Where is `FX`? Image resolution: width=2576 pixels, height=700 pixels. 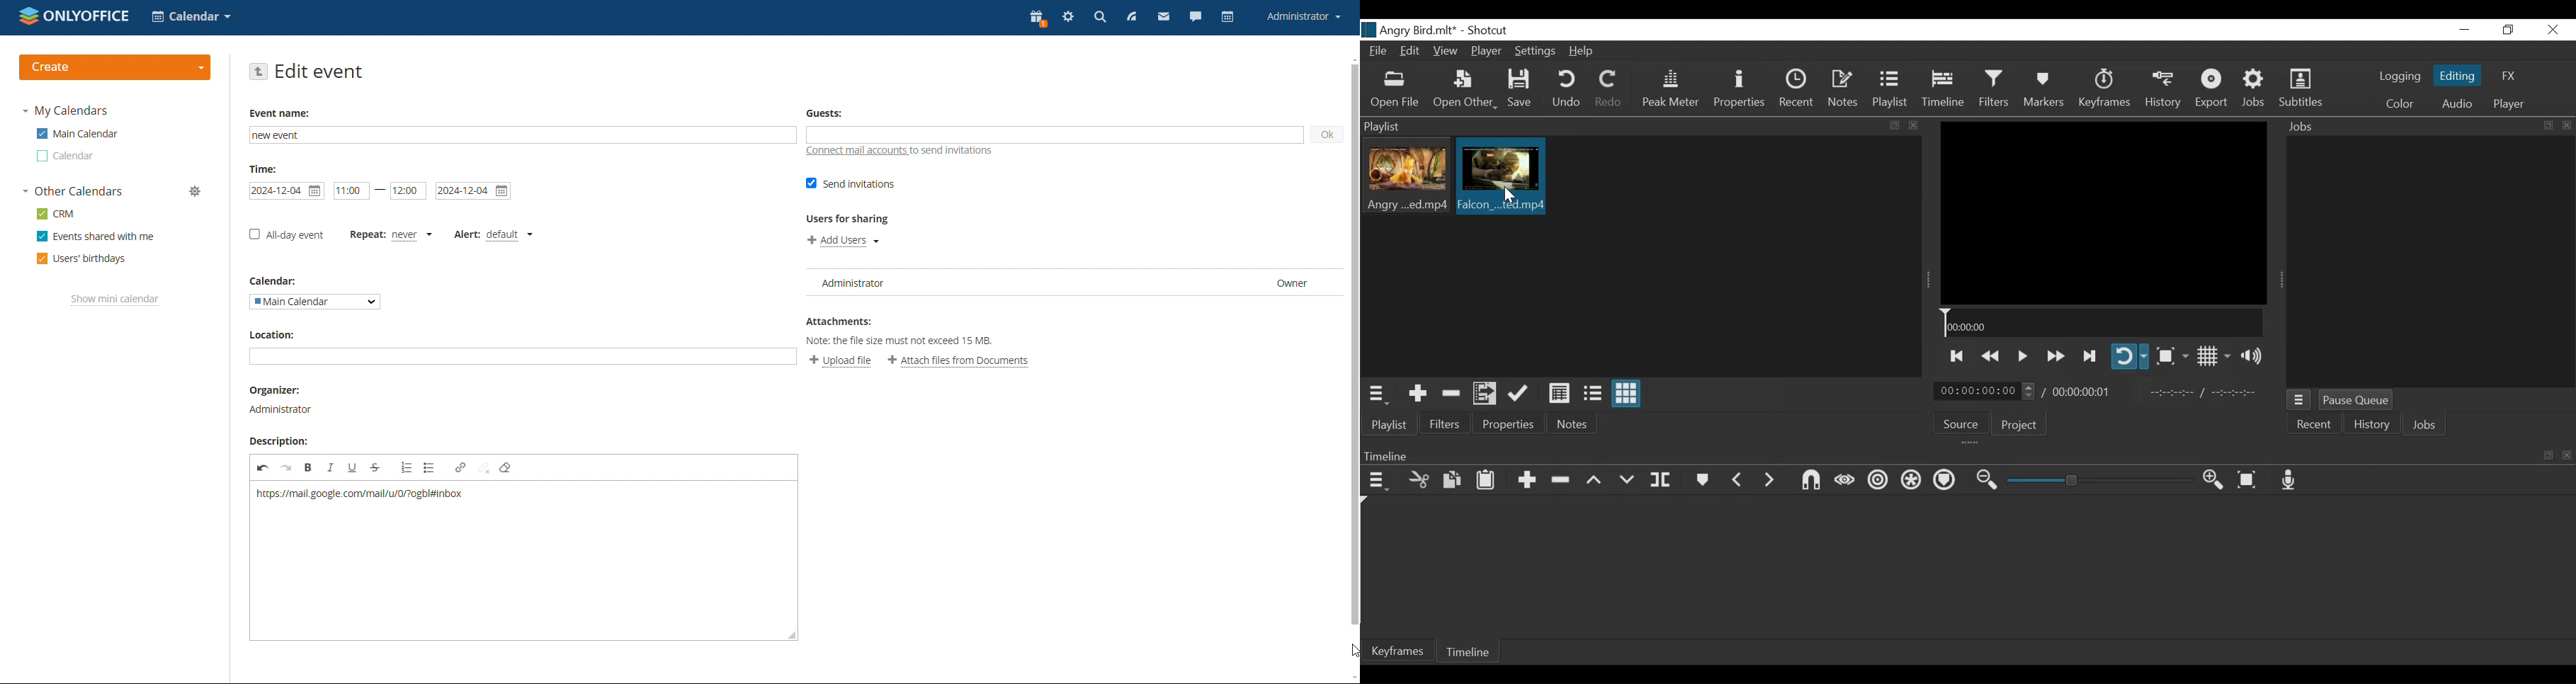
FX is located at coordinates (2507, 78).